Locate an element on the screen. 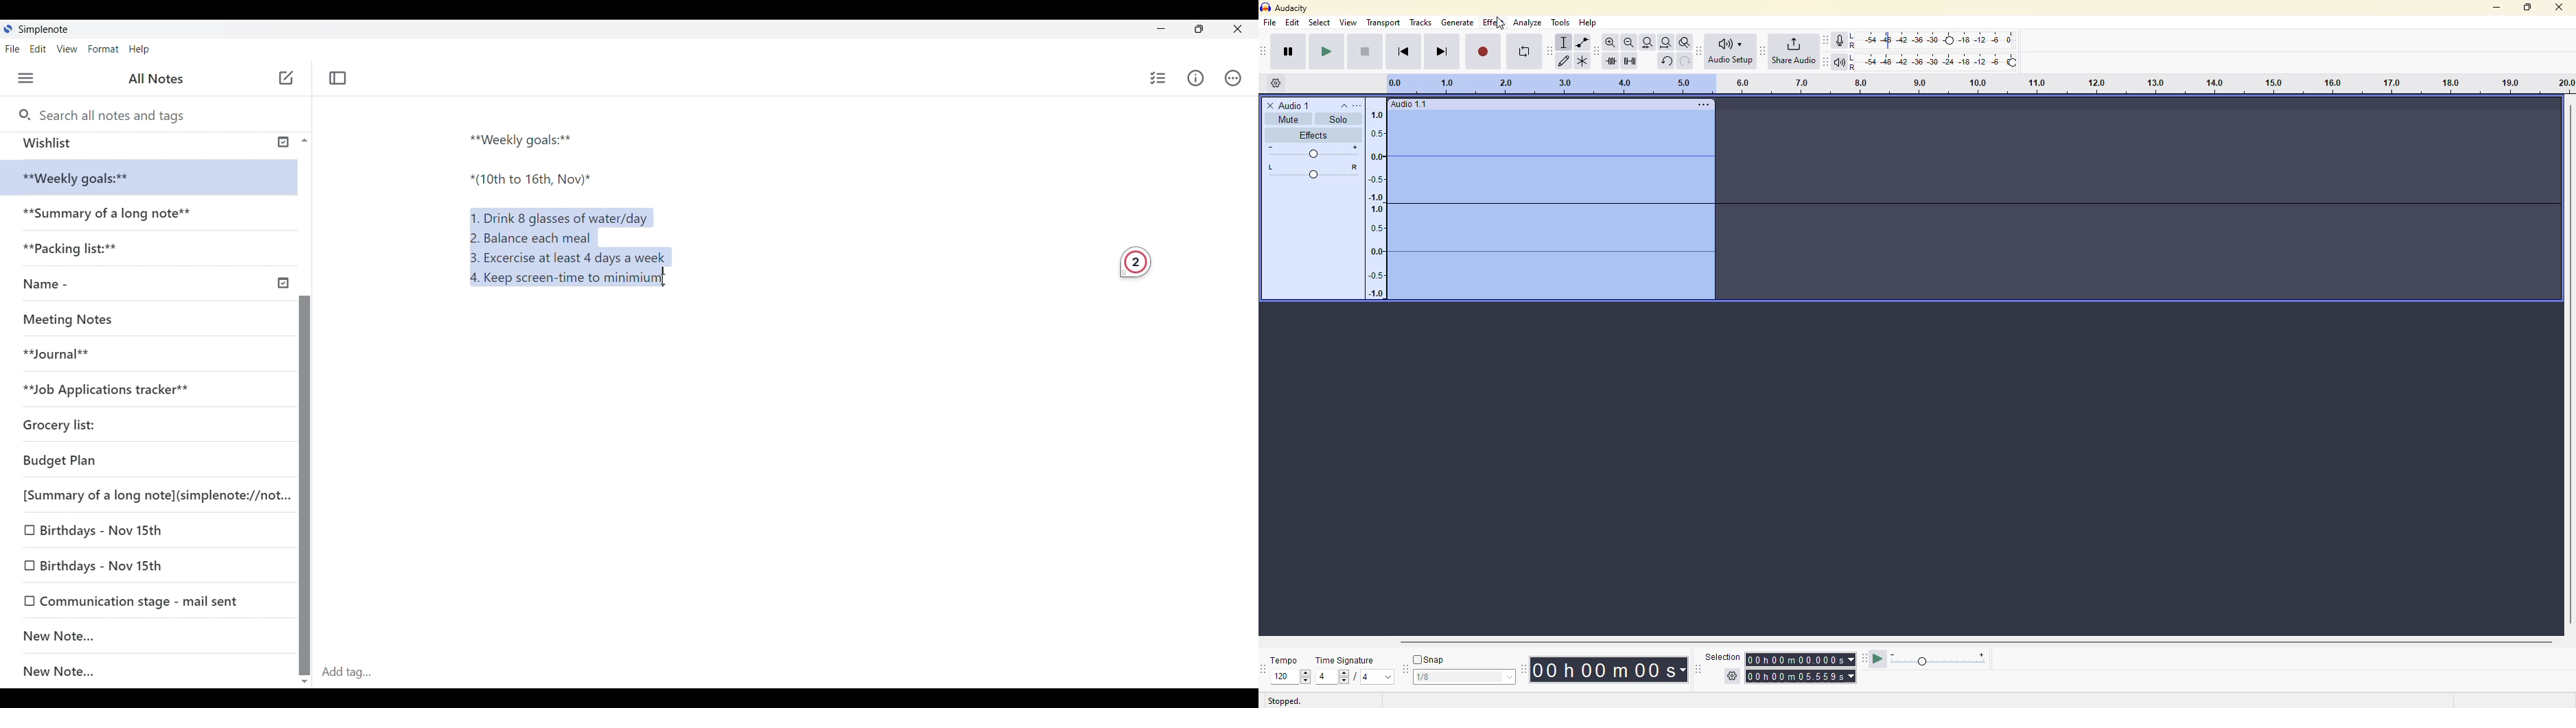  enable looping is located at coordinates (1524, 51).